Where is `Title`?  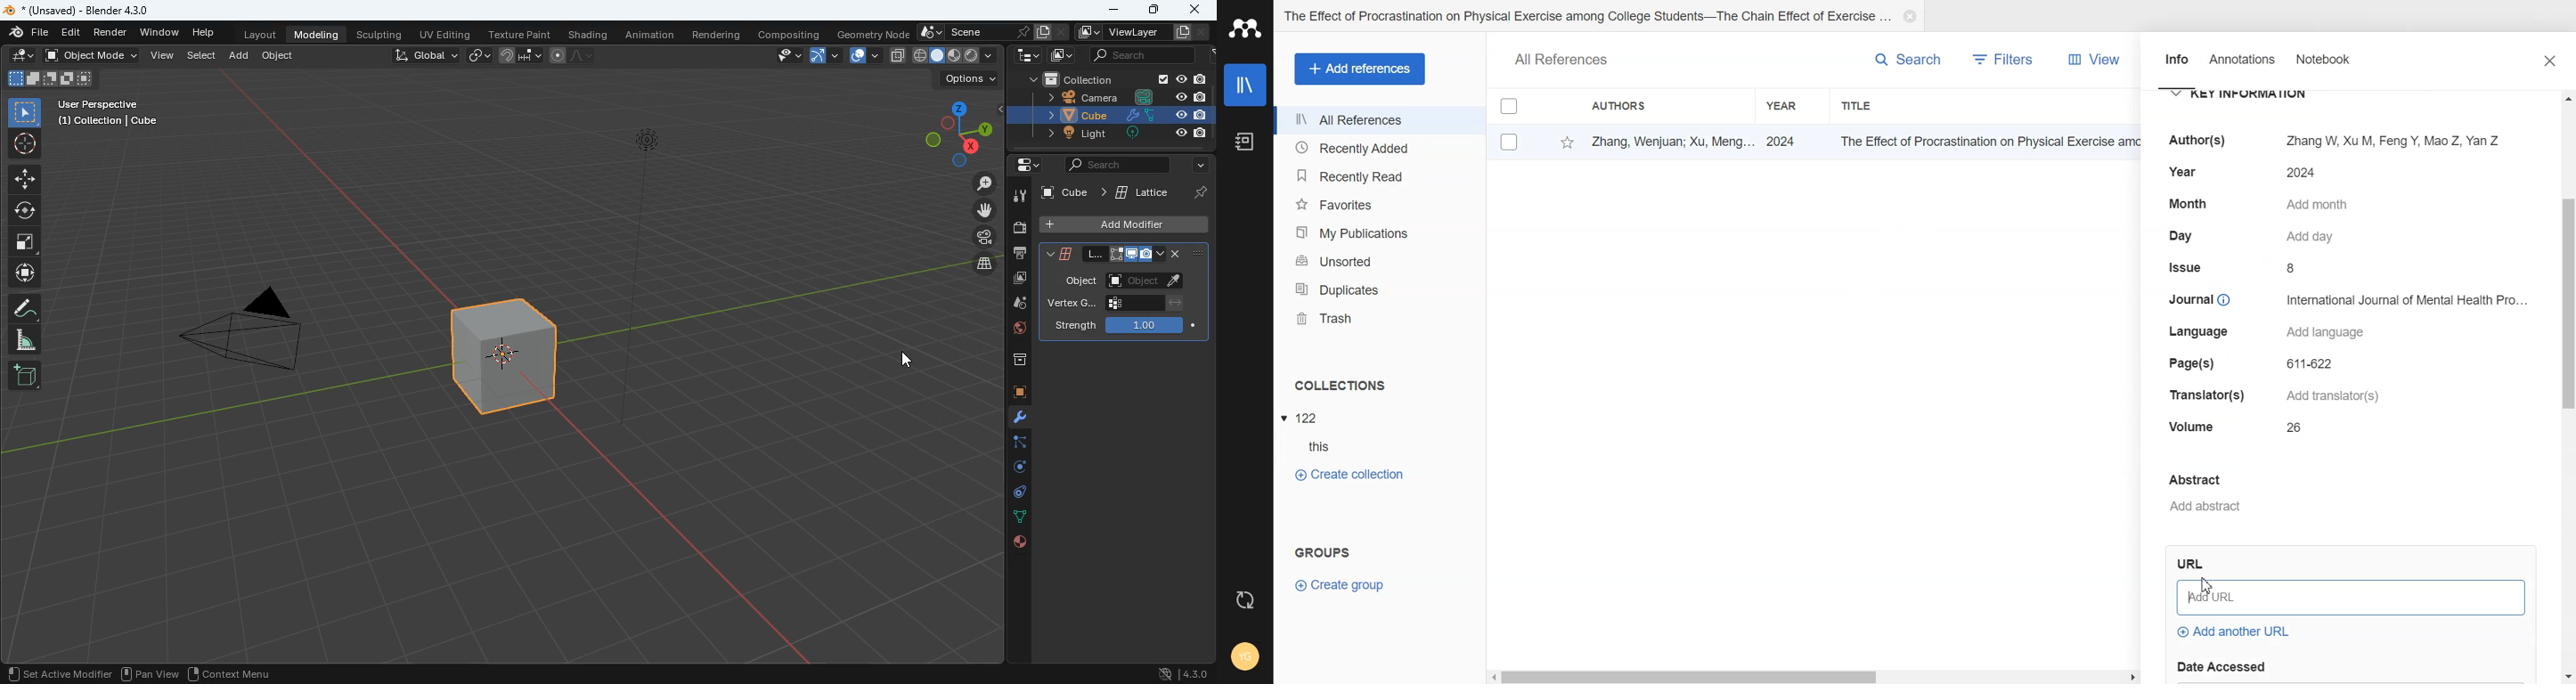
Title is located at coordinates (1902, 106).